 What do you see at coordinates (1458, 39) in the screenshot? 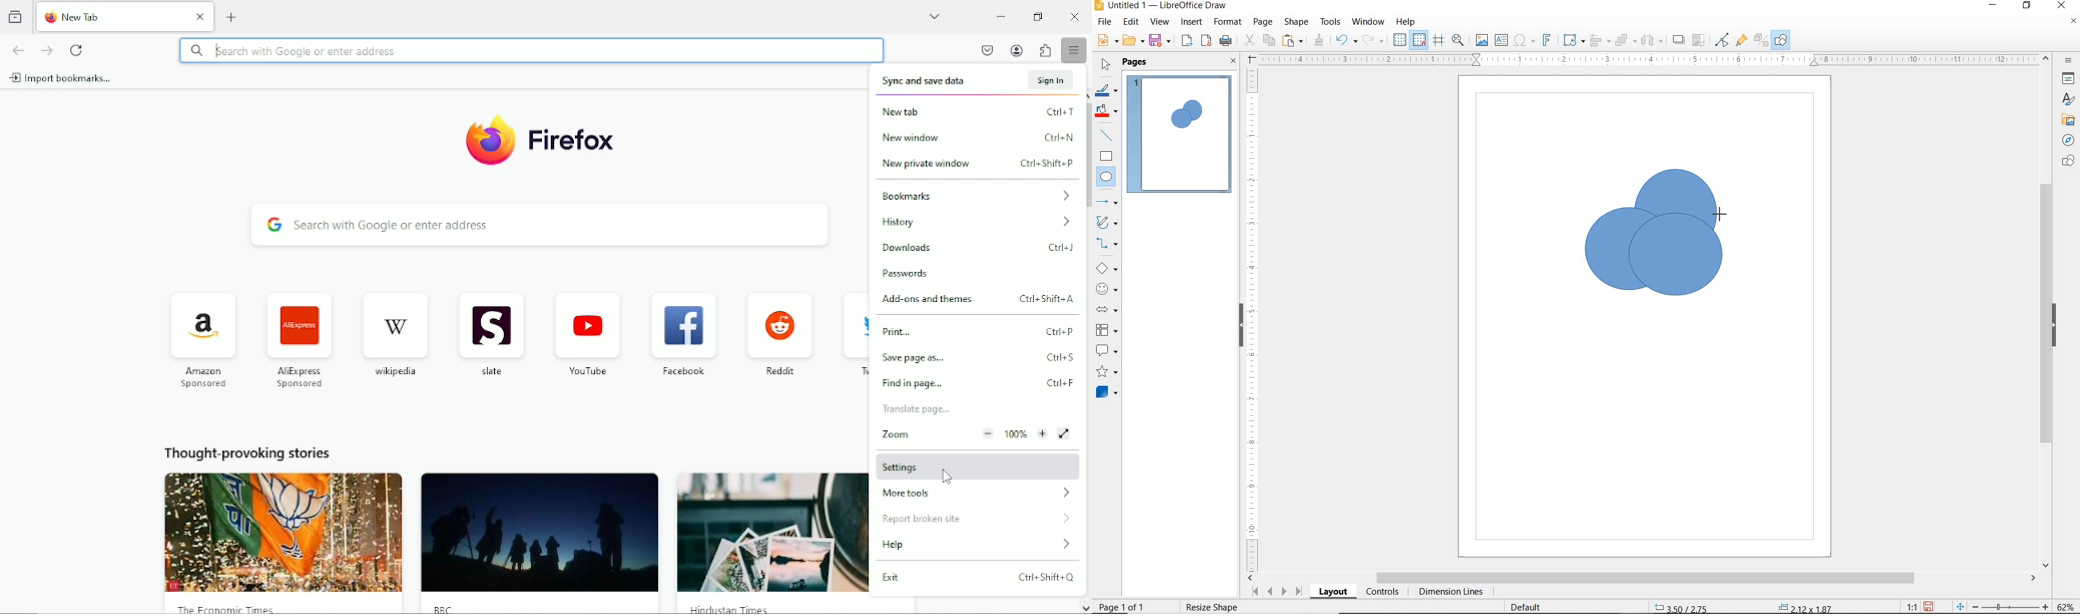
I see `ZOOM & PAN` at bounding box center [1458, 39].